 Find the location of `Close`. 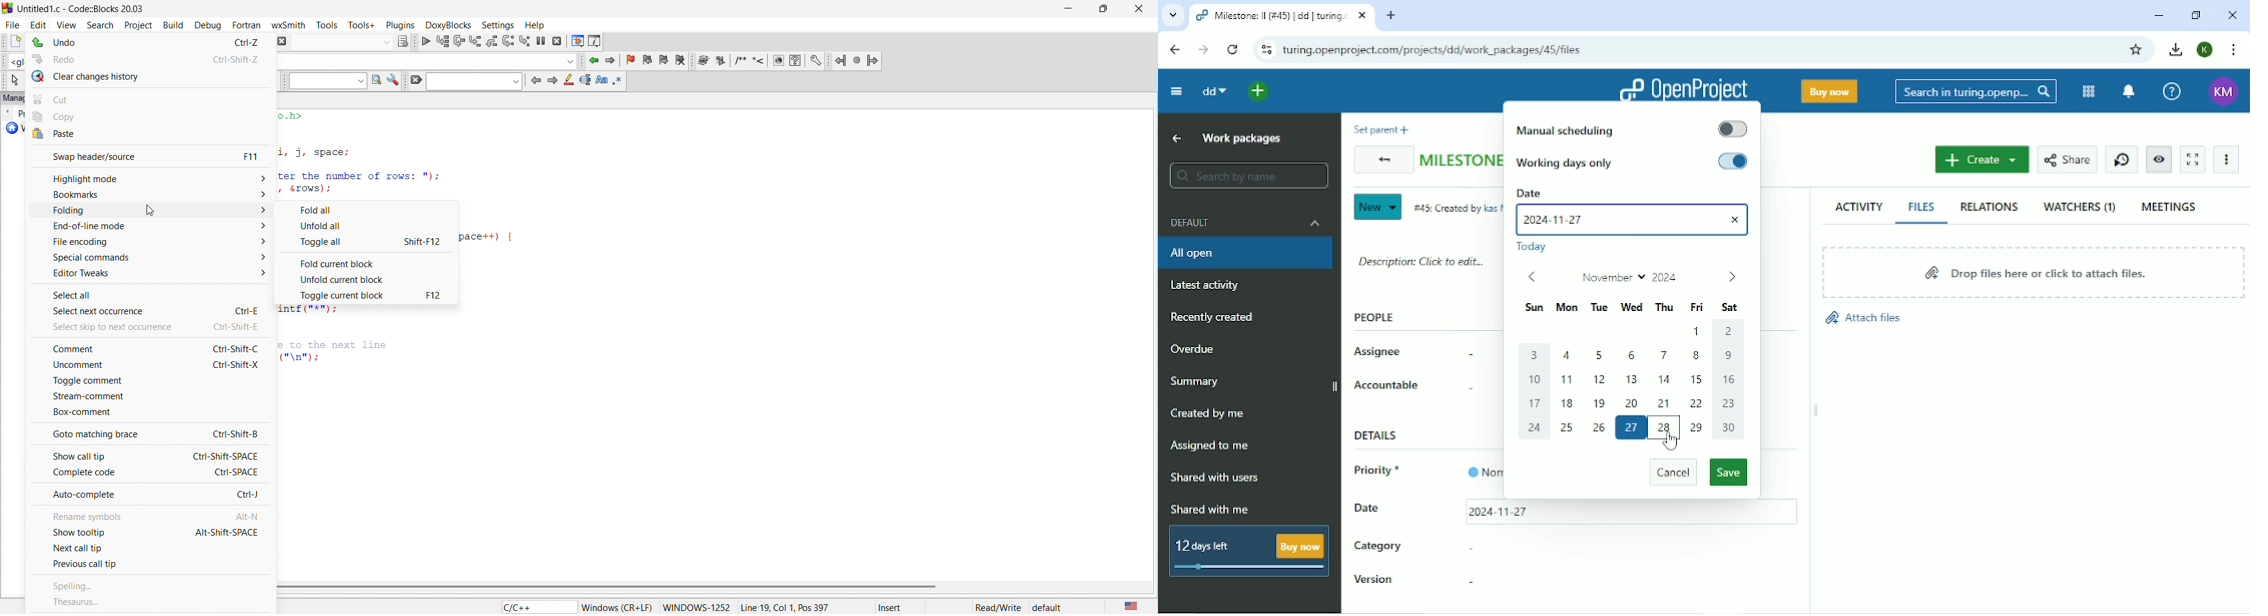

Close is located at coordinates (2233, 14).